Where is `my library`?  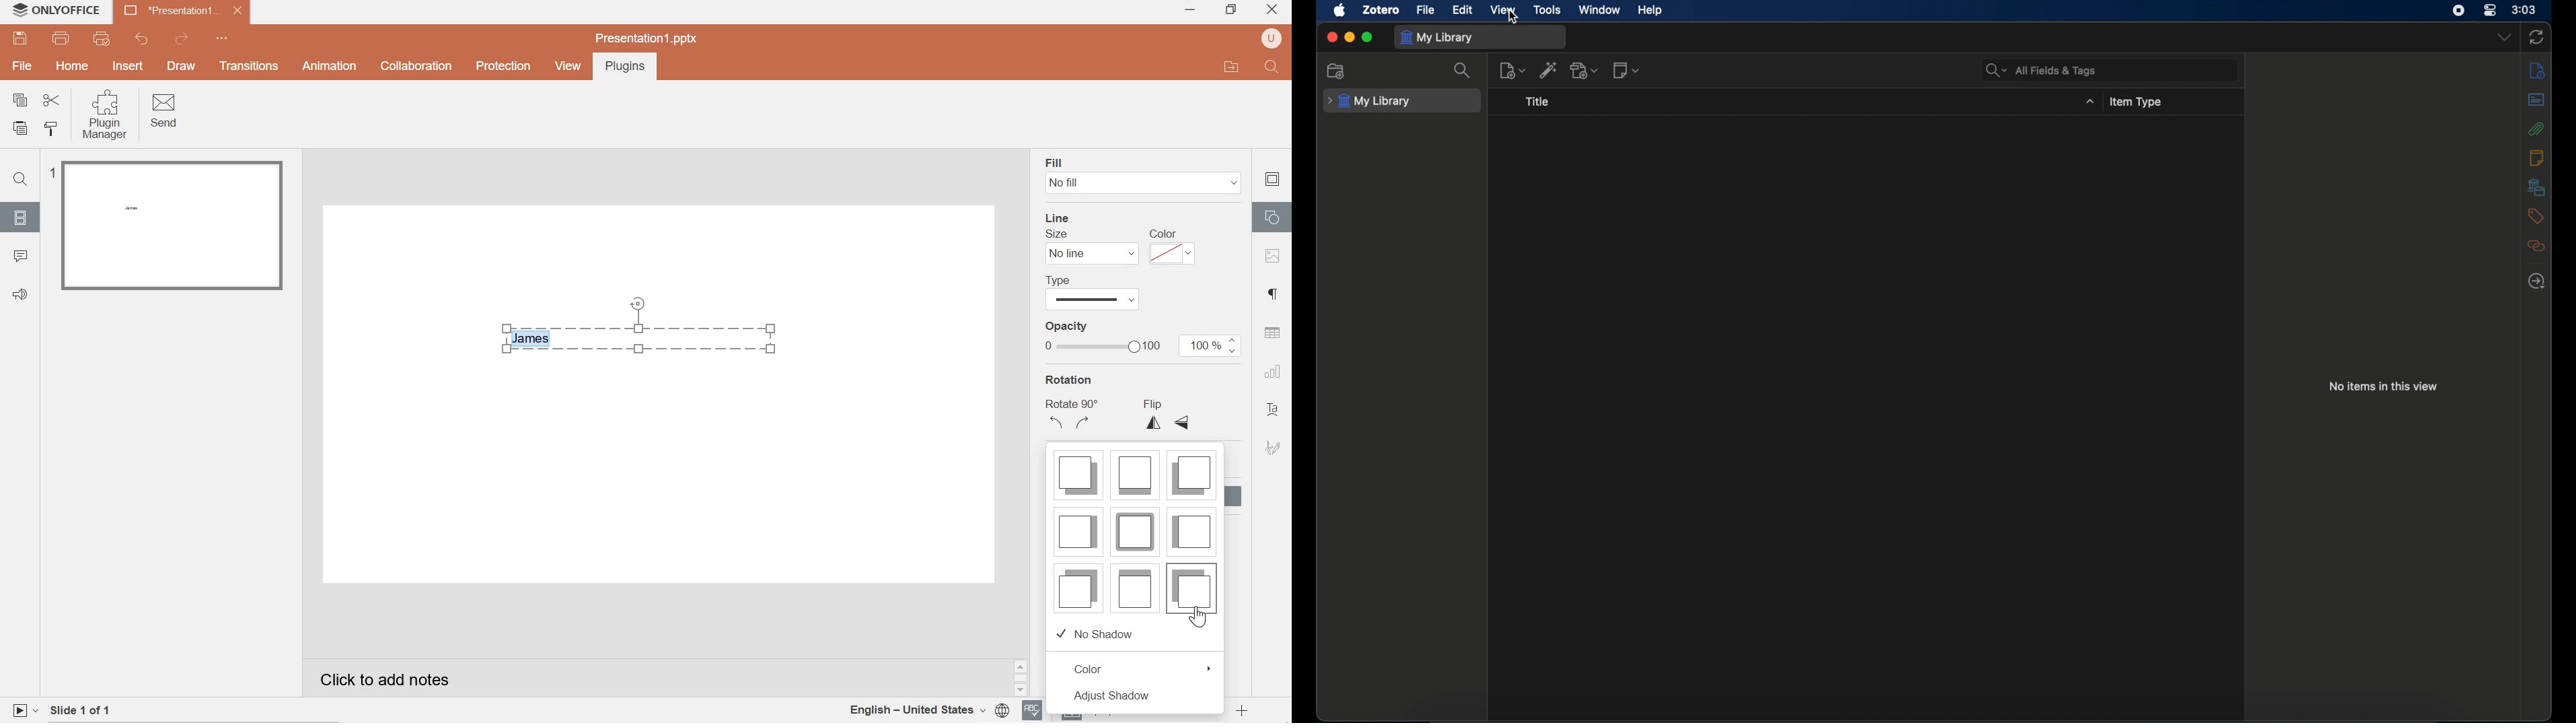
my library is located at coordinates (1369, 101).